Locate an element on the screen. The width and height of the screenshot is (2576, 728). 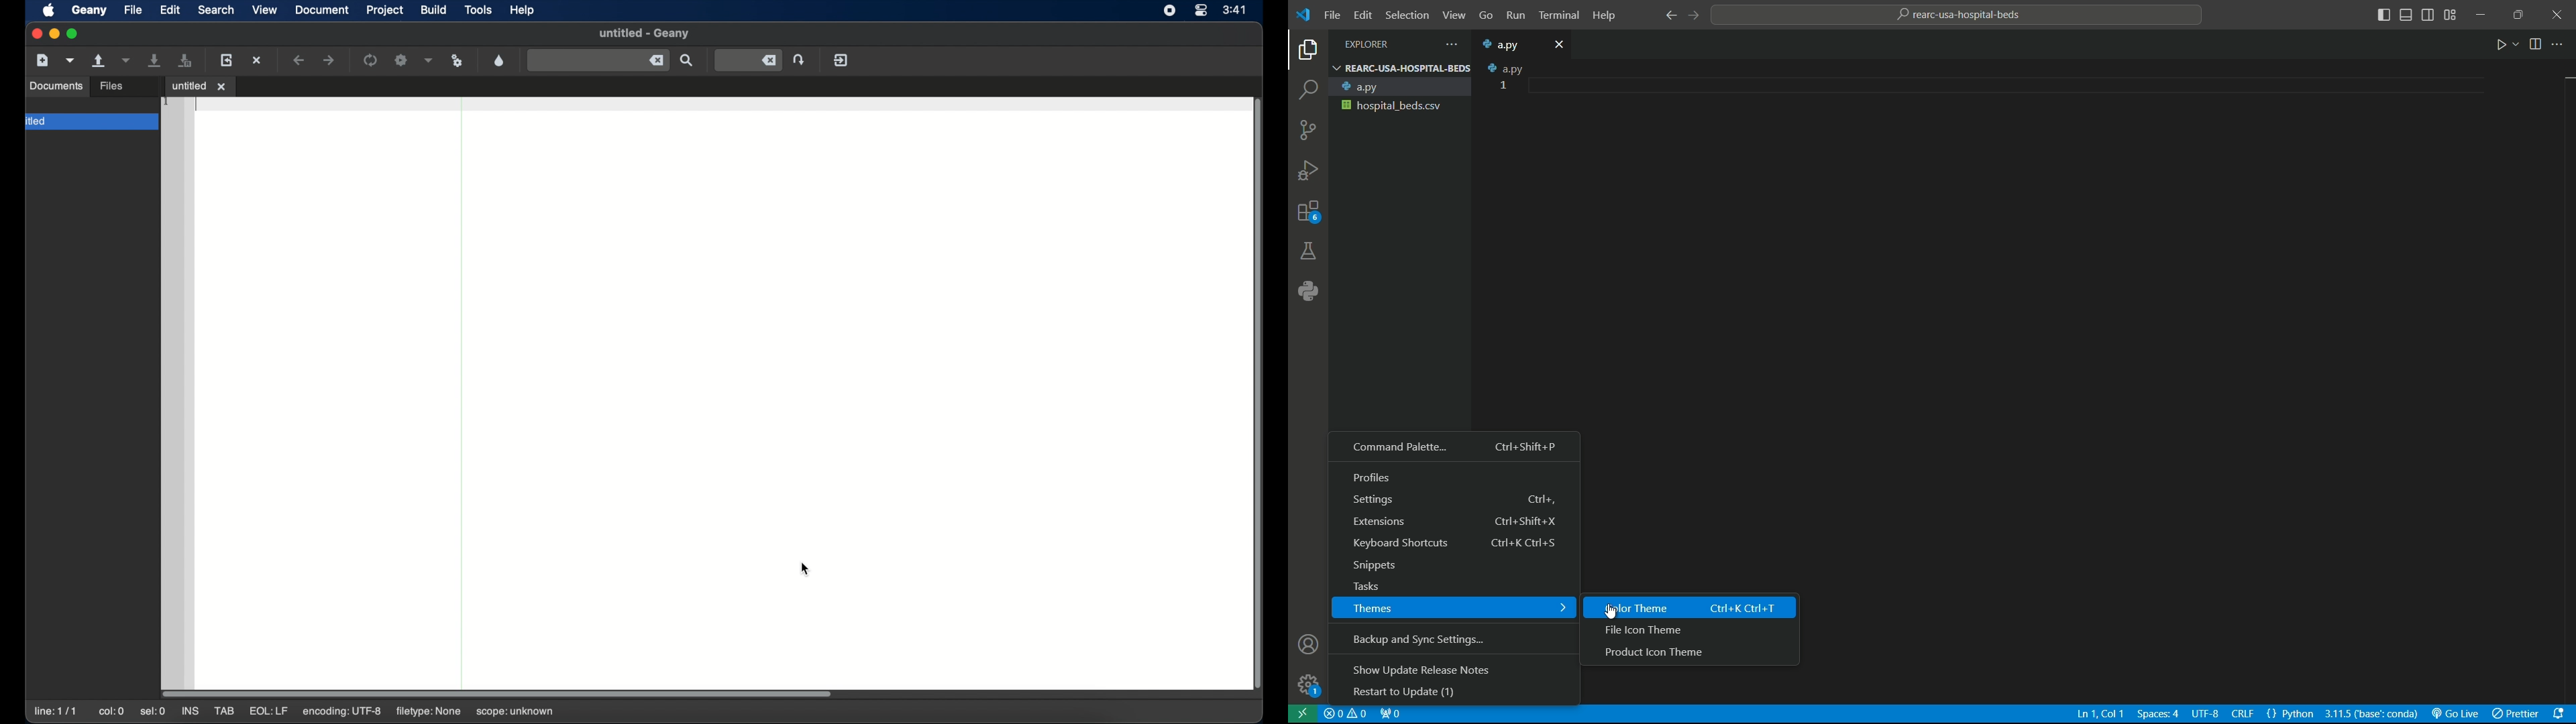
REARC-USA-HOSPITAL-BEDS is located at coordinates (1401, 68).